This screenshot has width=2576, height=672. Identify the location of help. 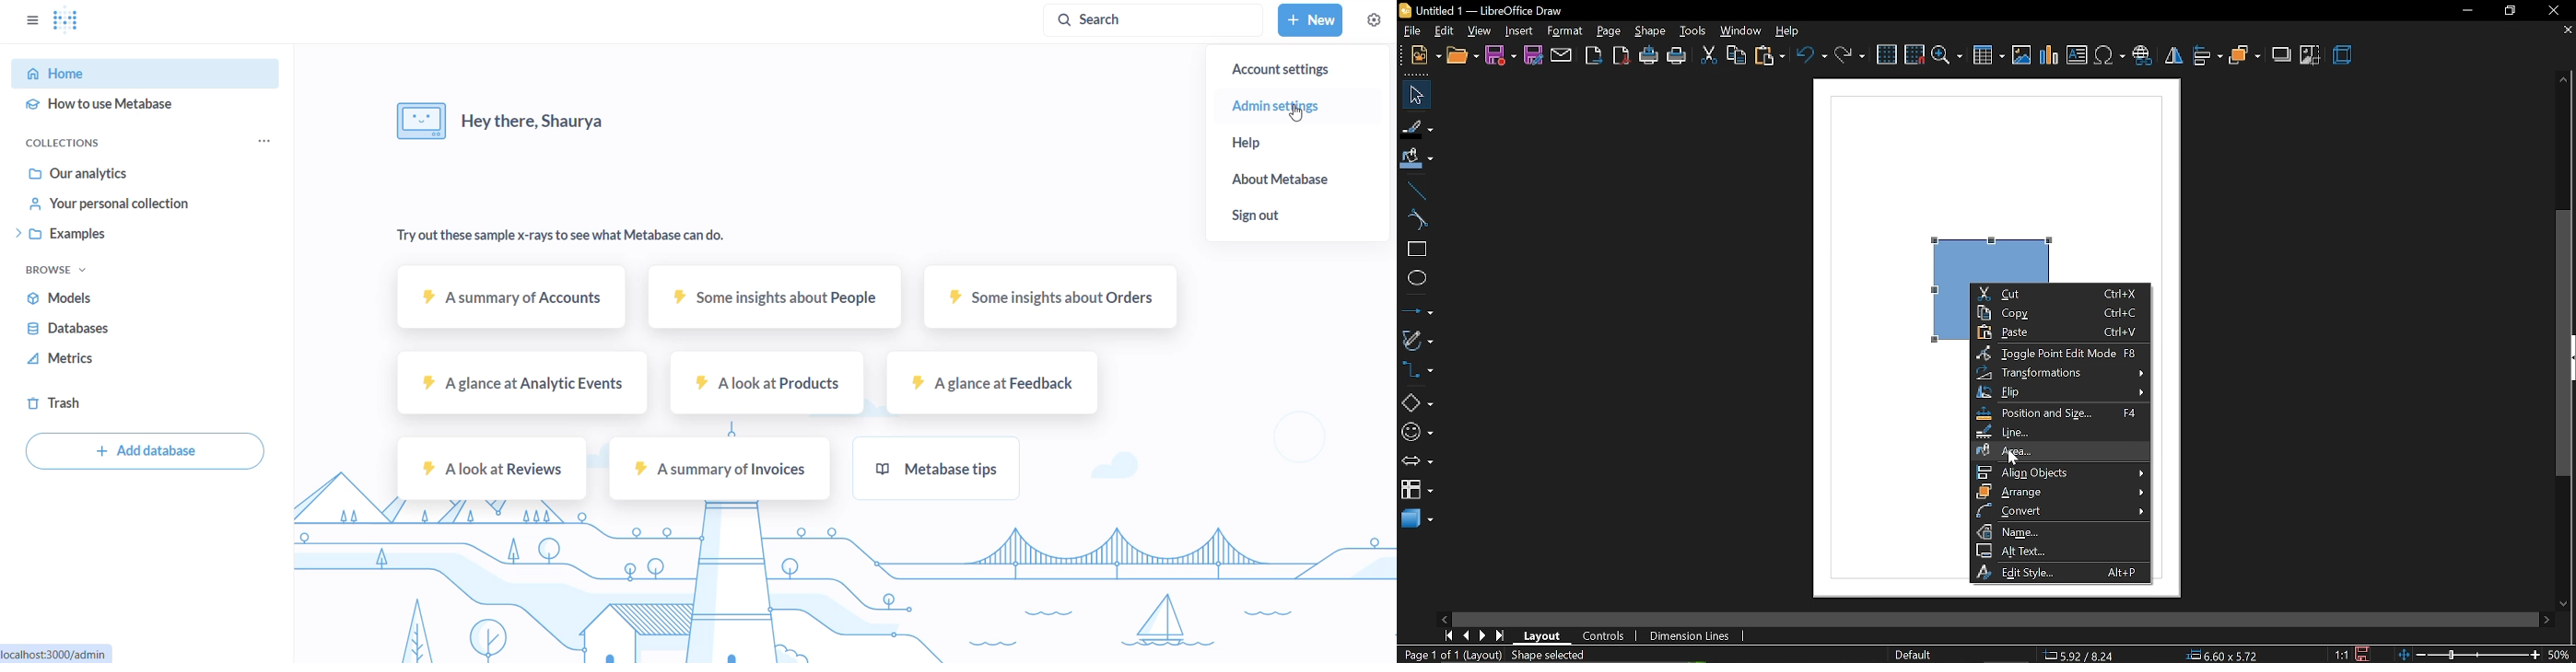
(1793, 31).